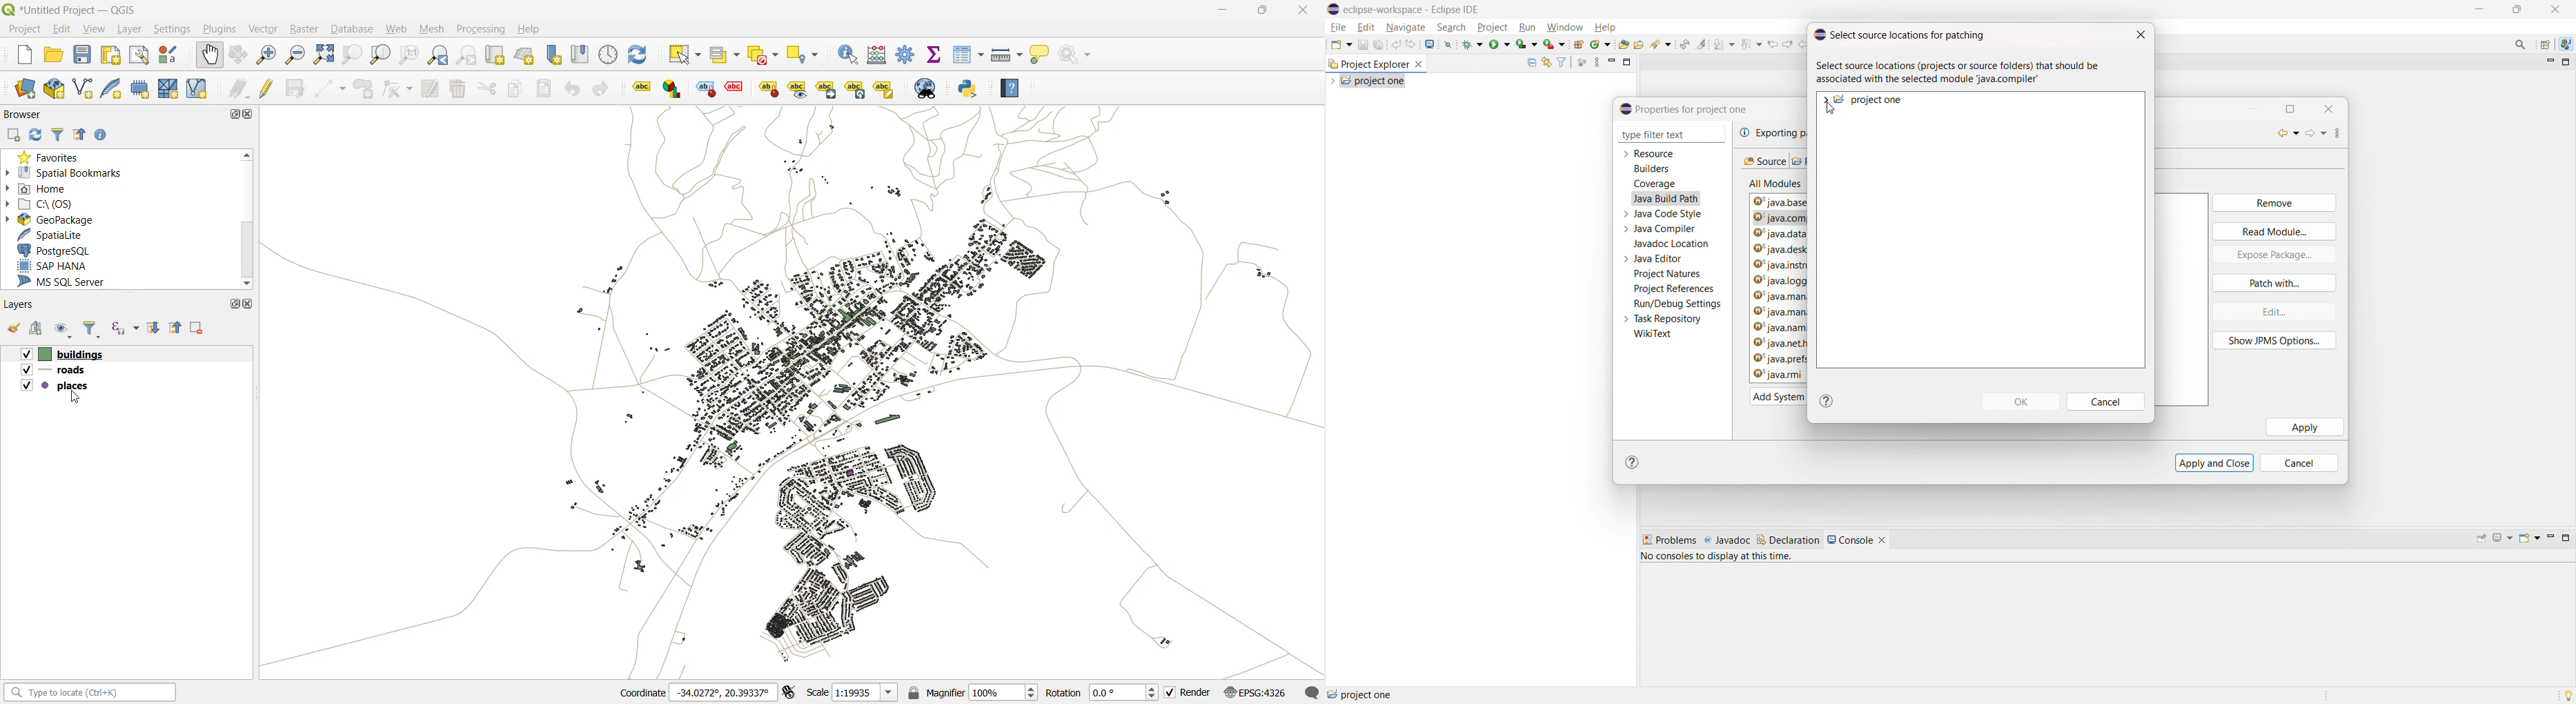  Describe the element at coordinates (1373, 80) in the screenshot. I see `project one` at that location.